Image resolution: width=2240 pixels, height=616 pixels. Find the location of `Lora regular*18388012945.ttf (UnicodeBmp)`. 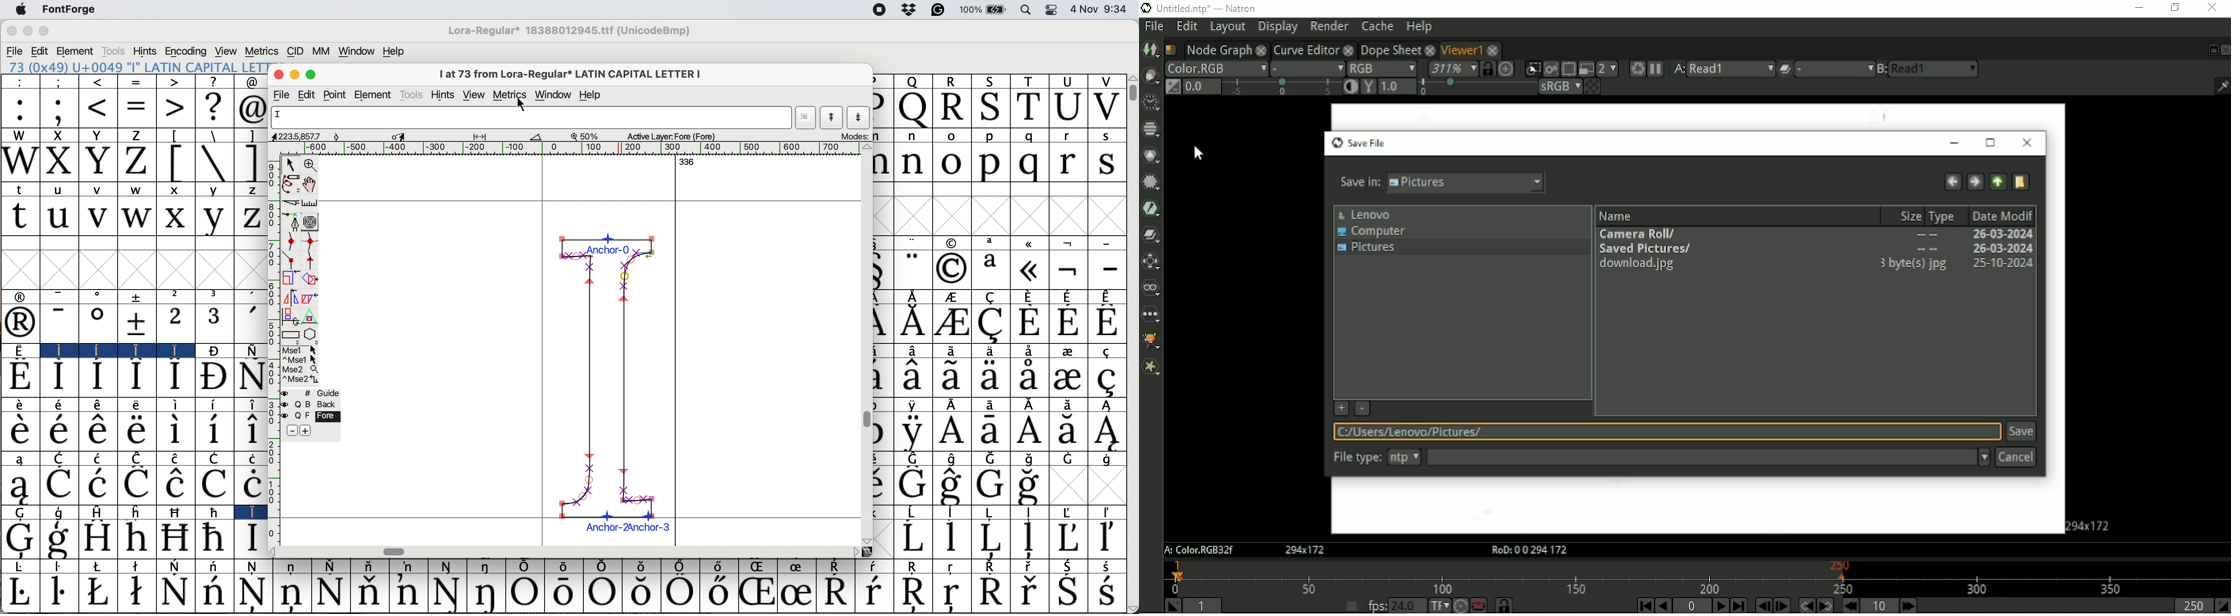

Lora regular*18388012945.ttf (UnicodeBmp) is located at coordinates (567, 32).